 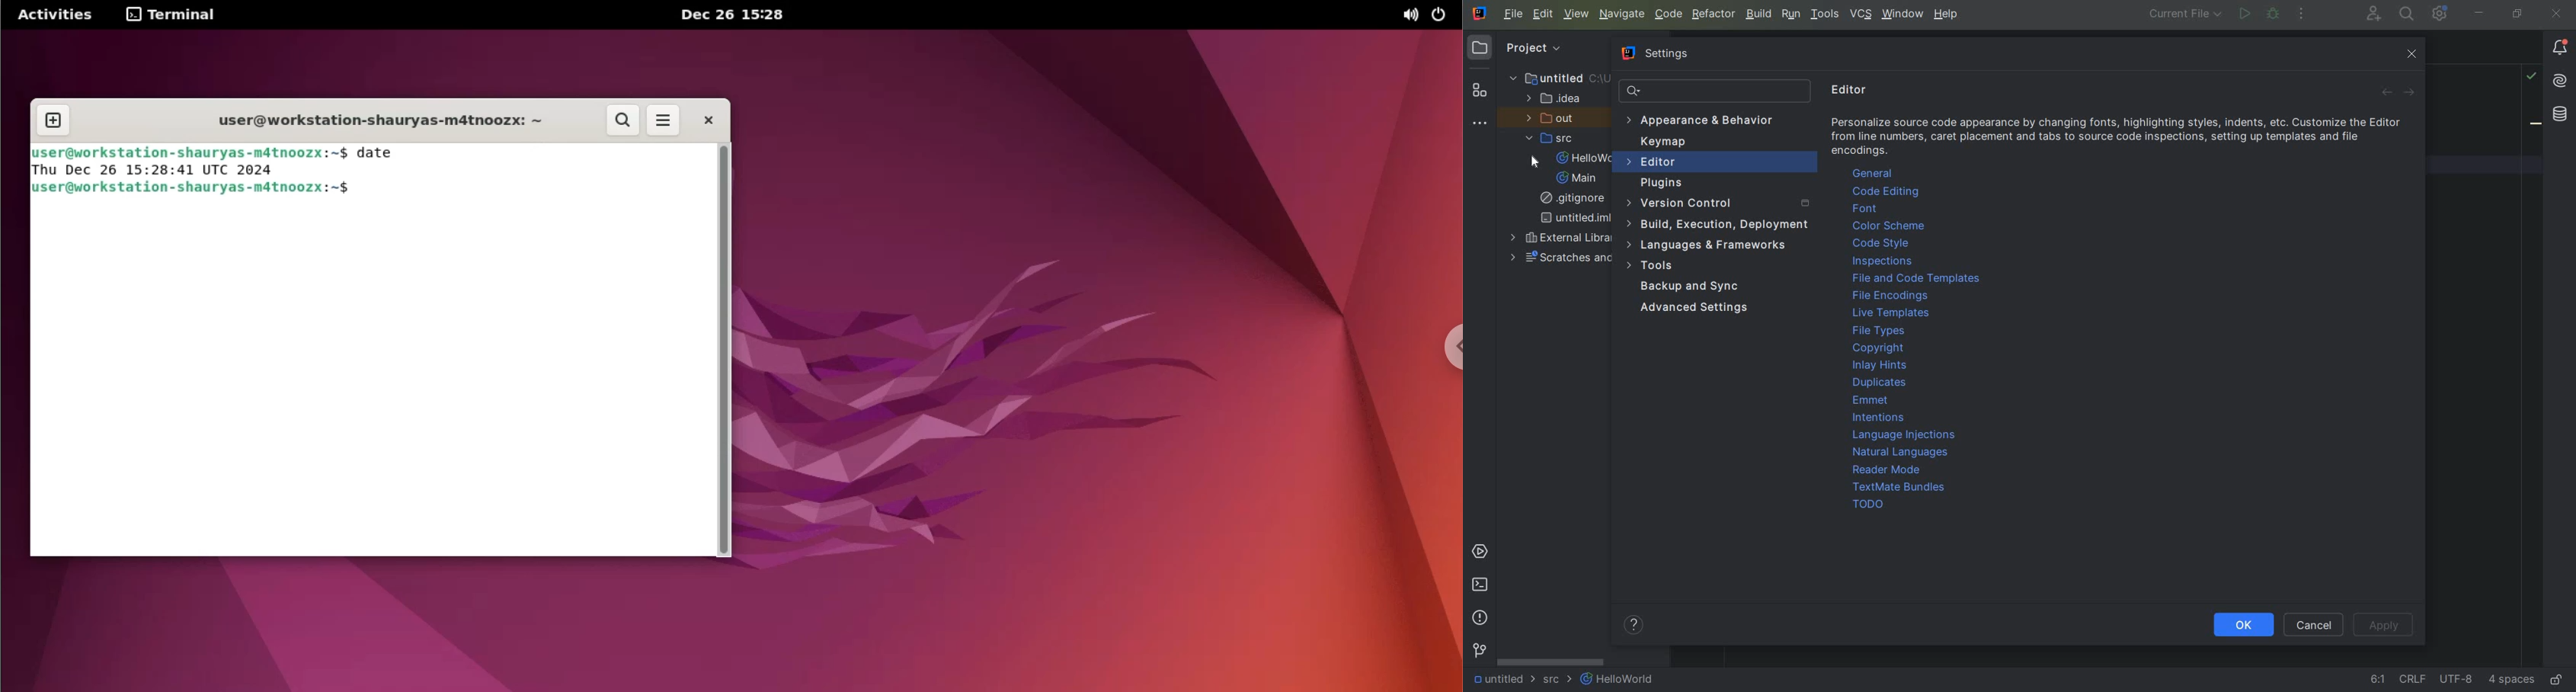 What do you see at coordinates (2244, 624) in the screenshot?
I see `Ok` at bounding box center [2244, 624].